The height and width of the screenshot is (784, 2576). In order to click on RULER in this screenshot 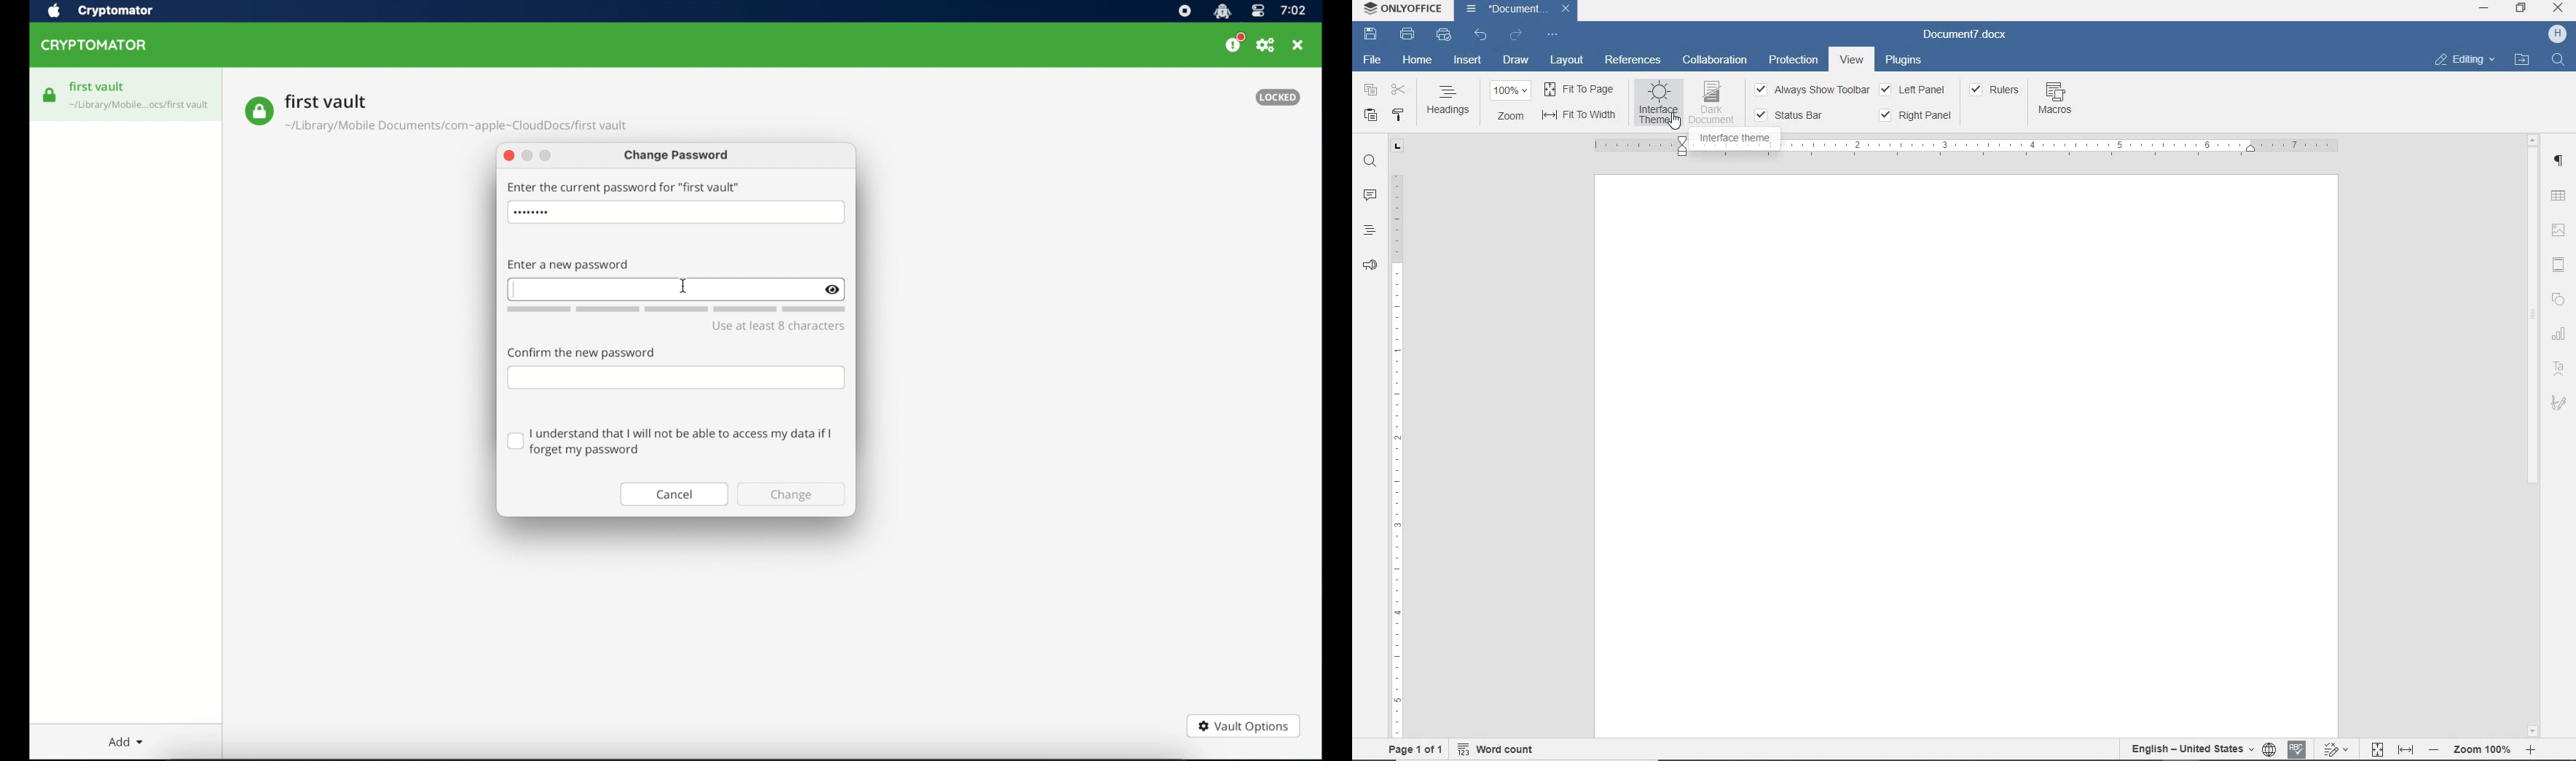, I will do `click(2061, 144)`.